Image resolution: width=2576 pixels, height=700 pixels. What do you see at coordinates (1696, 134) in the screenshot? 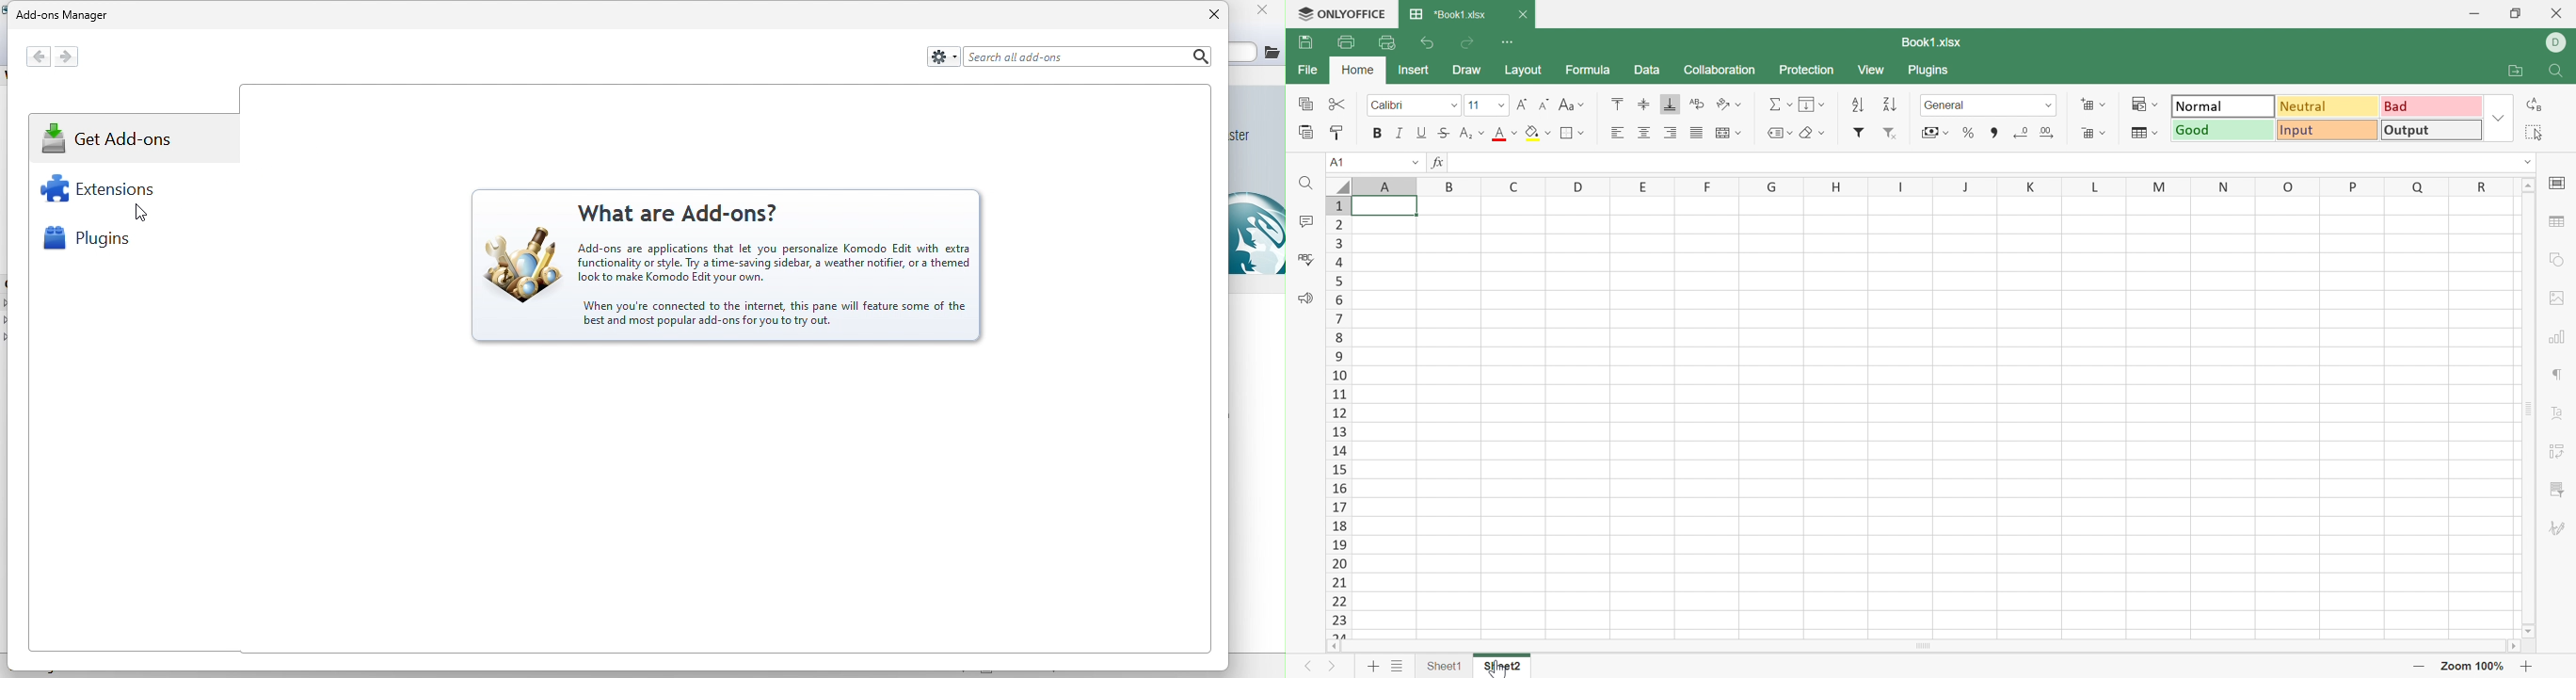
I see `Justified` at bounding box center [1696, 134].